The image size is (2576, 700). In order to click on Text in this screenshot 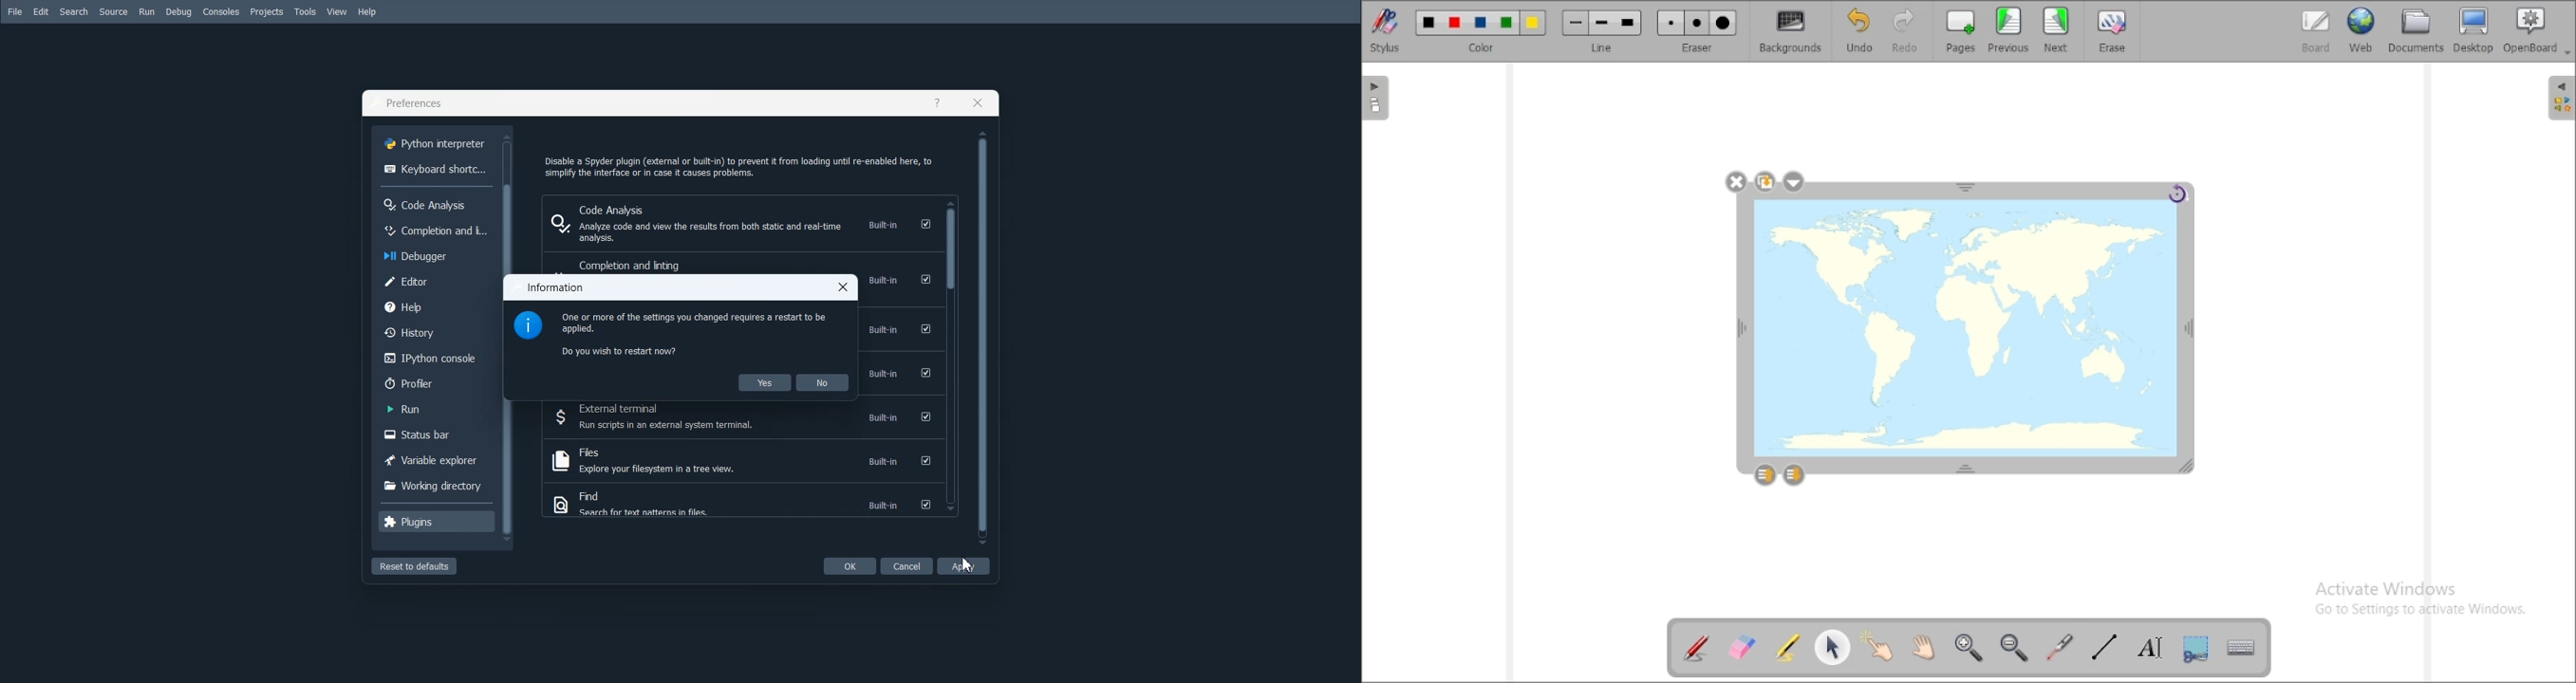, I will do `click(553, 287)`.